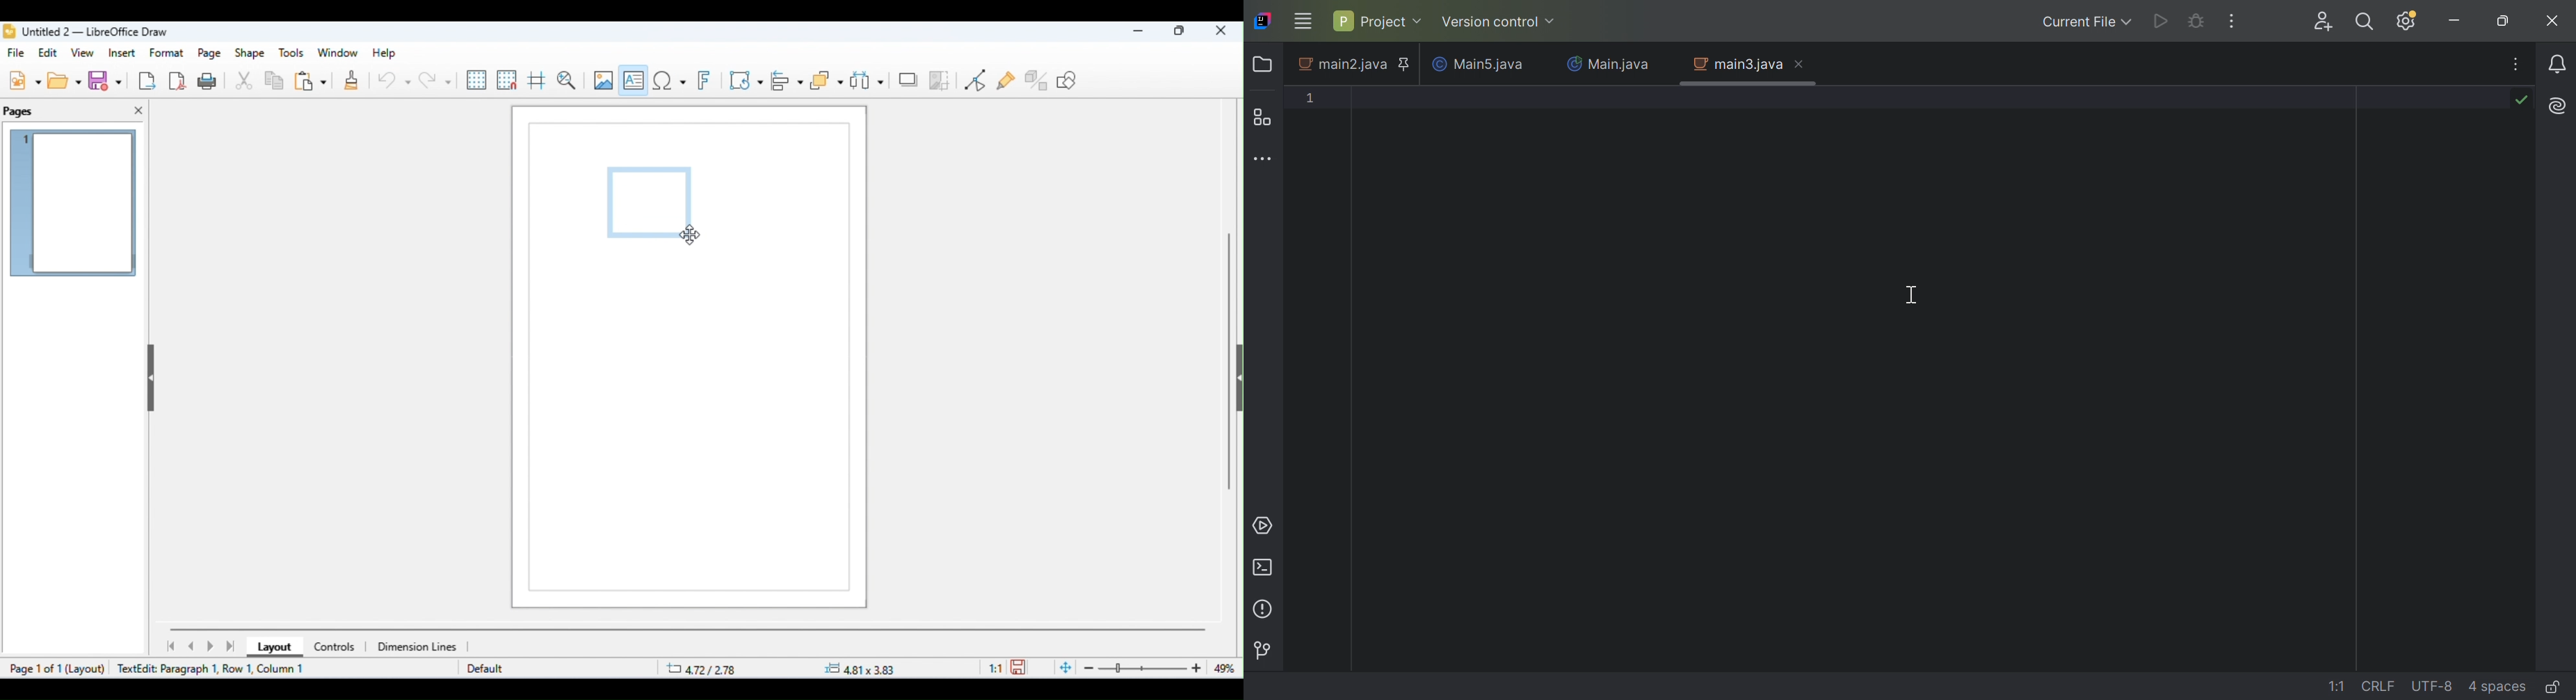 Image resolution: width=2576 pixels, height=700 pixels. What do you see at coordinates (536, 82) in the screenshot?
I see `show helplines while moving` at bounding box center [536, 82].